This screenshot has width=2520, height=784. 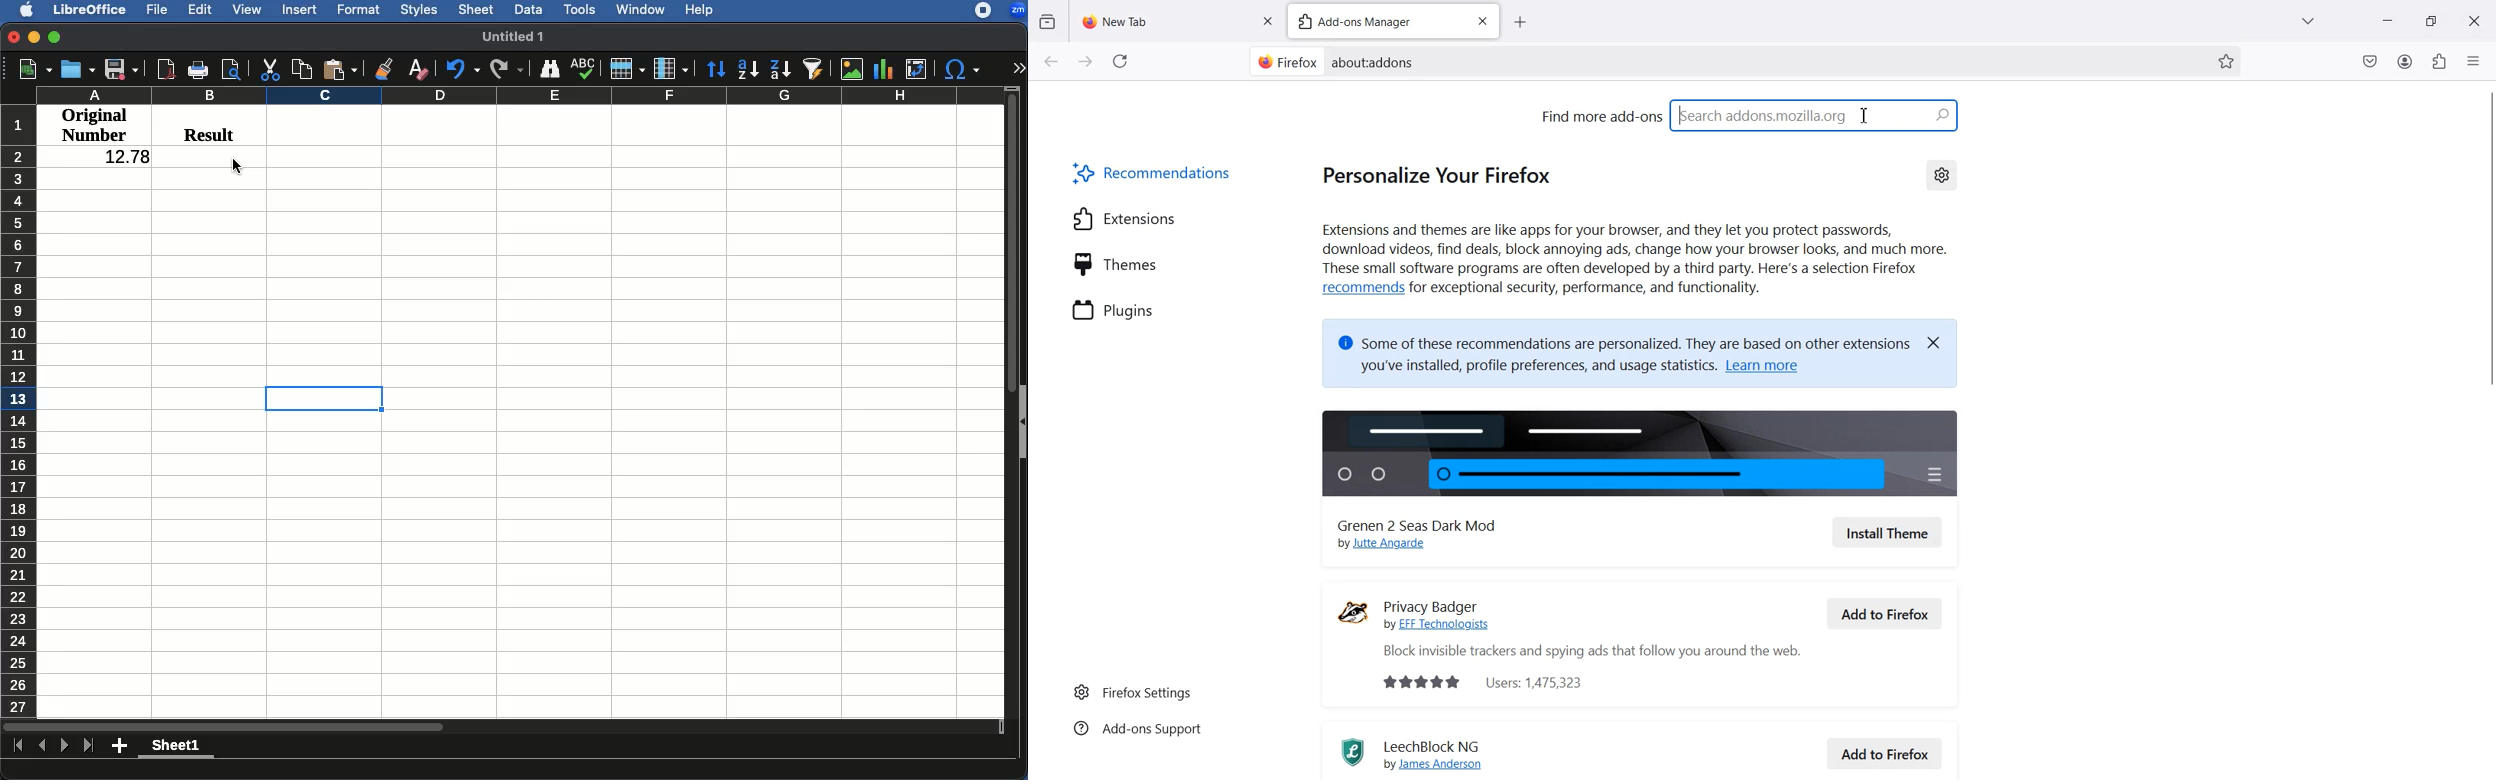 I want to click on Edit, so click(x=201, y=11).